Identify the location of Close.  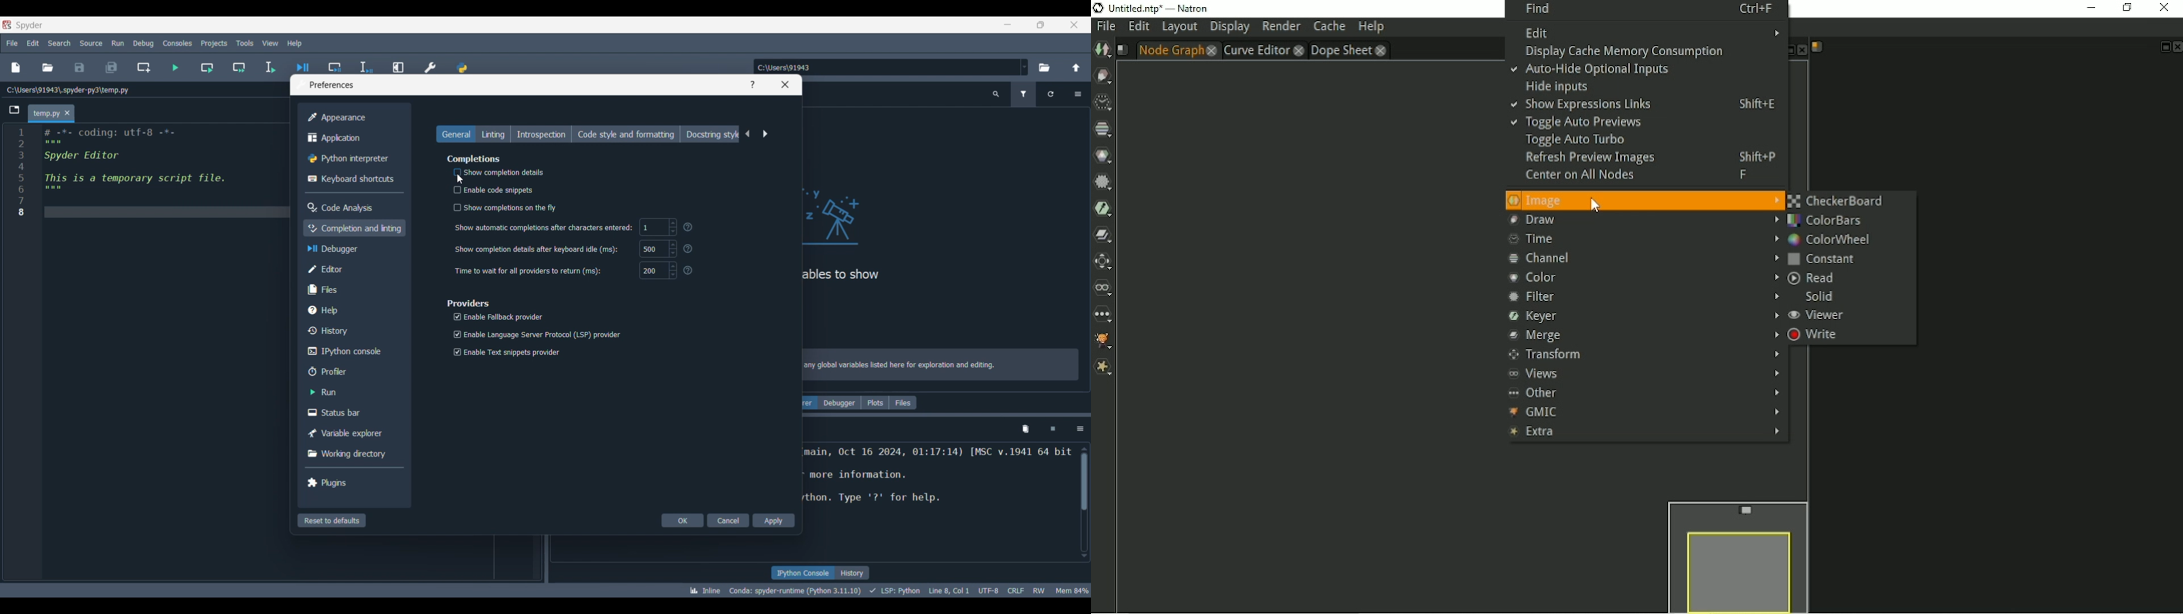
(2176, 47).